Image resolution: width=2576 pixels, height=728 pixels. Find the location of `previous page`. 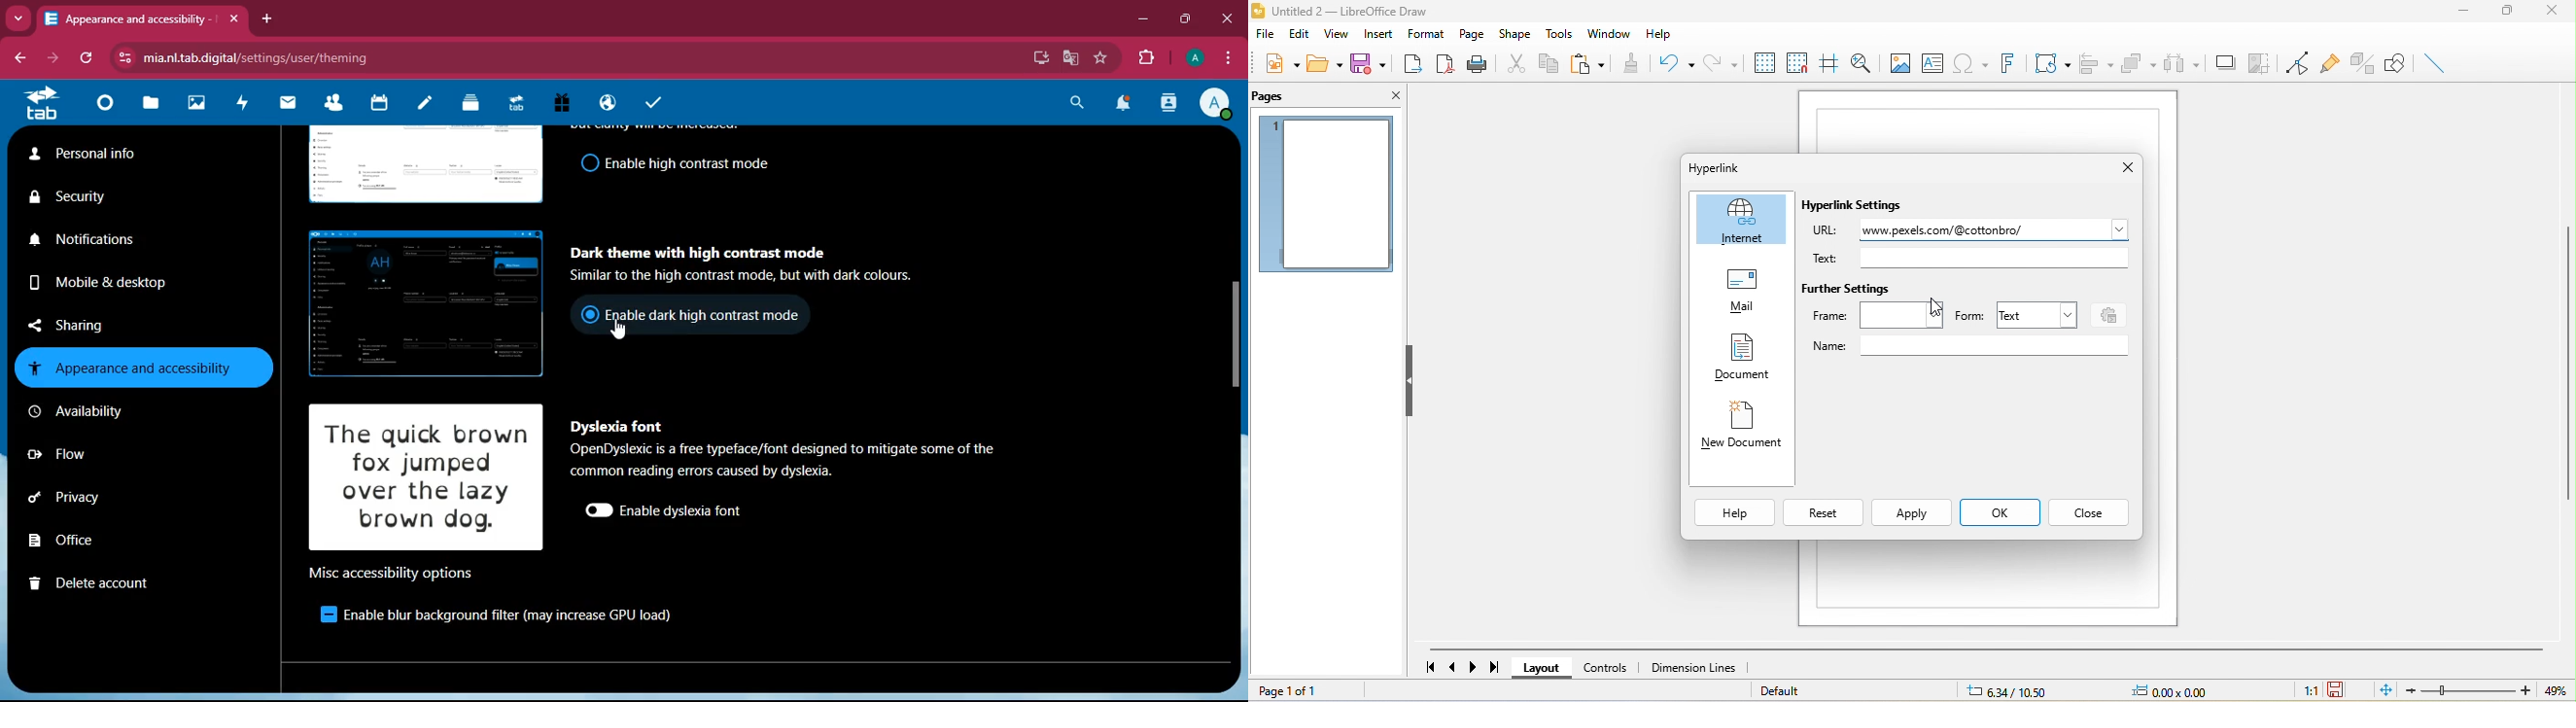

previous page is located at coordinates (1454, 669).